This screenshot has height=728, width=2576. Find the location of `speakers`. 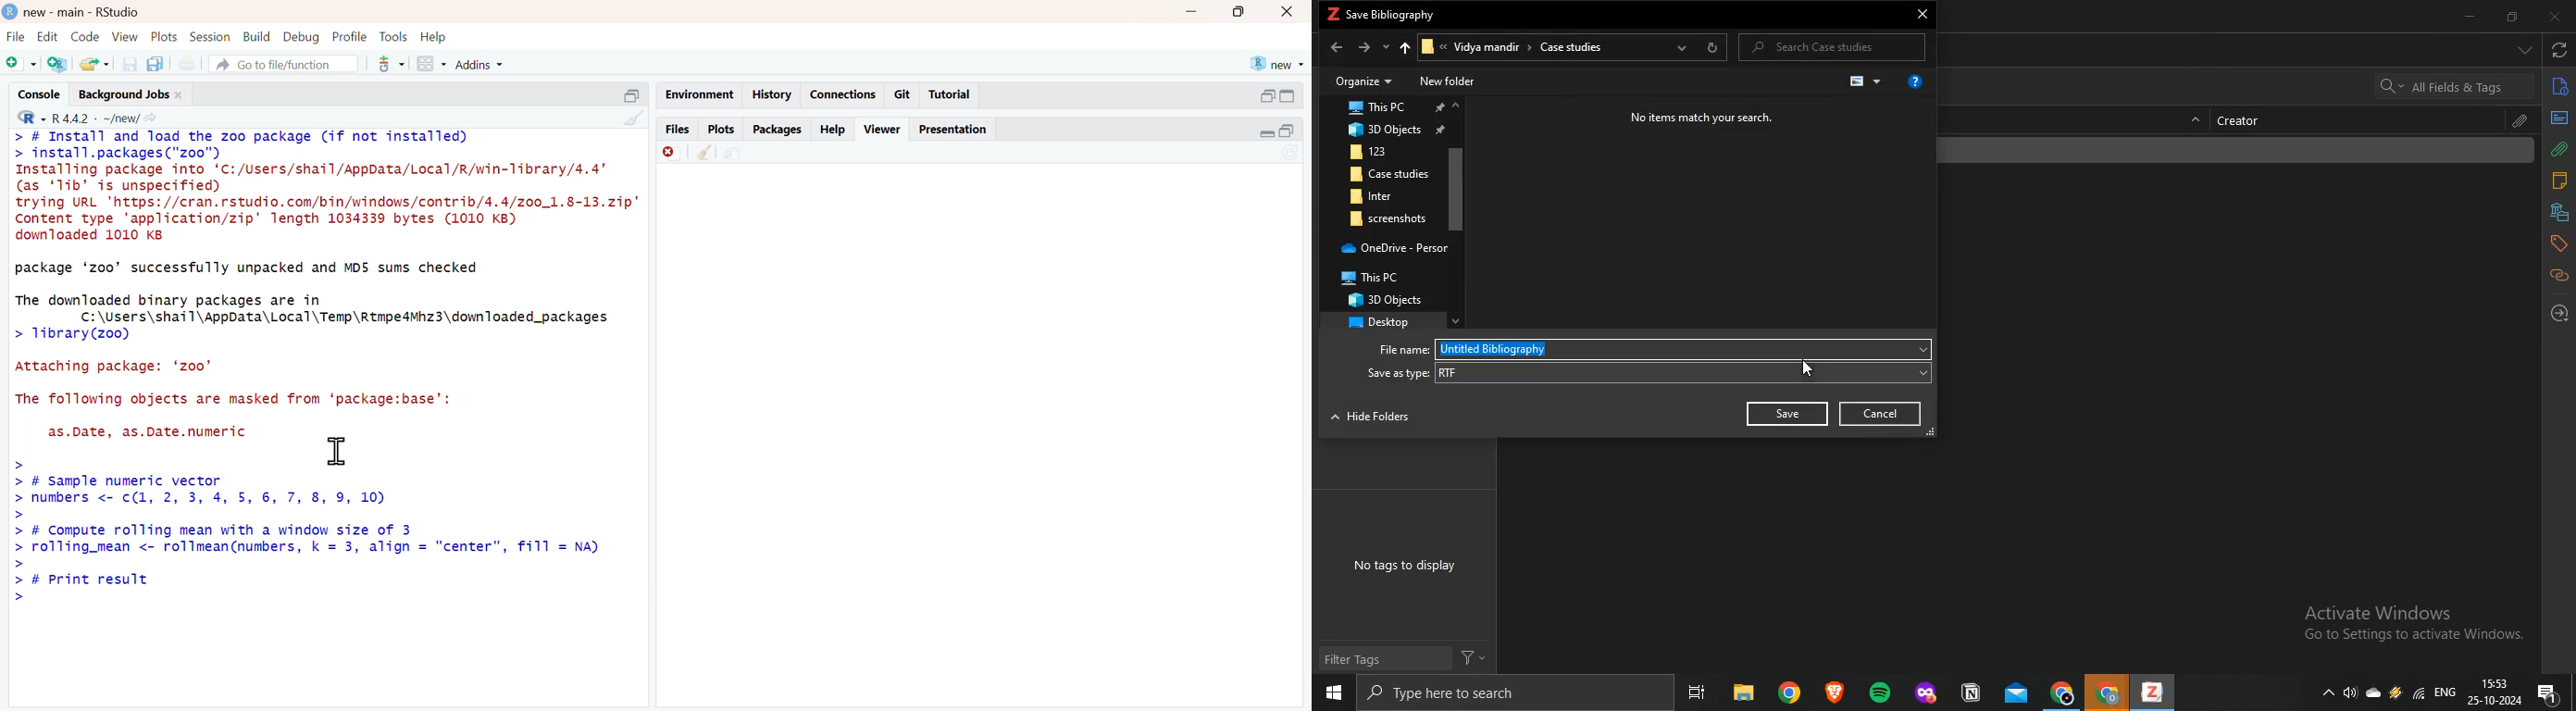

speakers is located at coordinates (2352, 693).